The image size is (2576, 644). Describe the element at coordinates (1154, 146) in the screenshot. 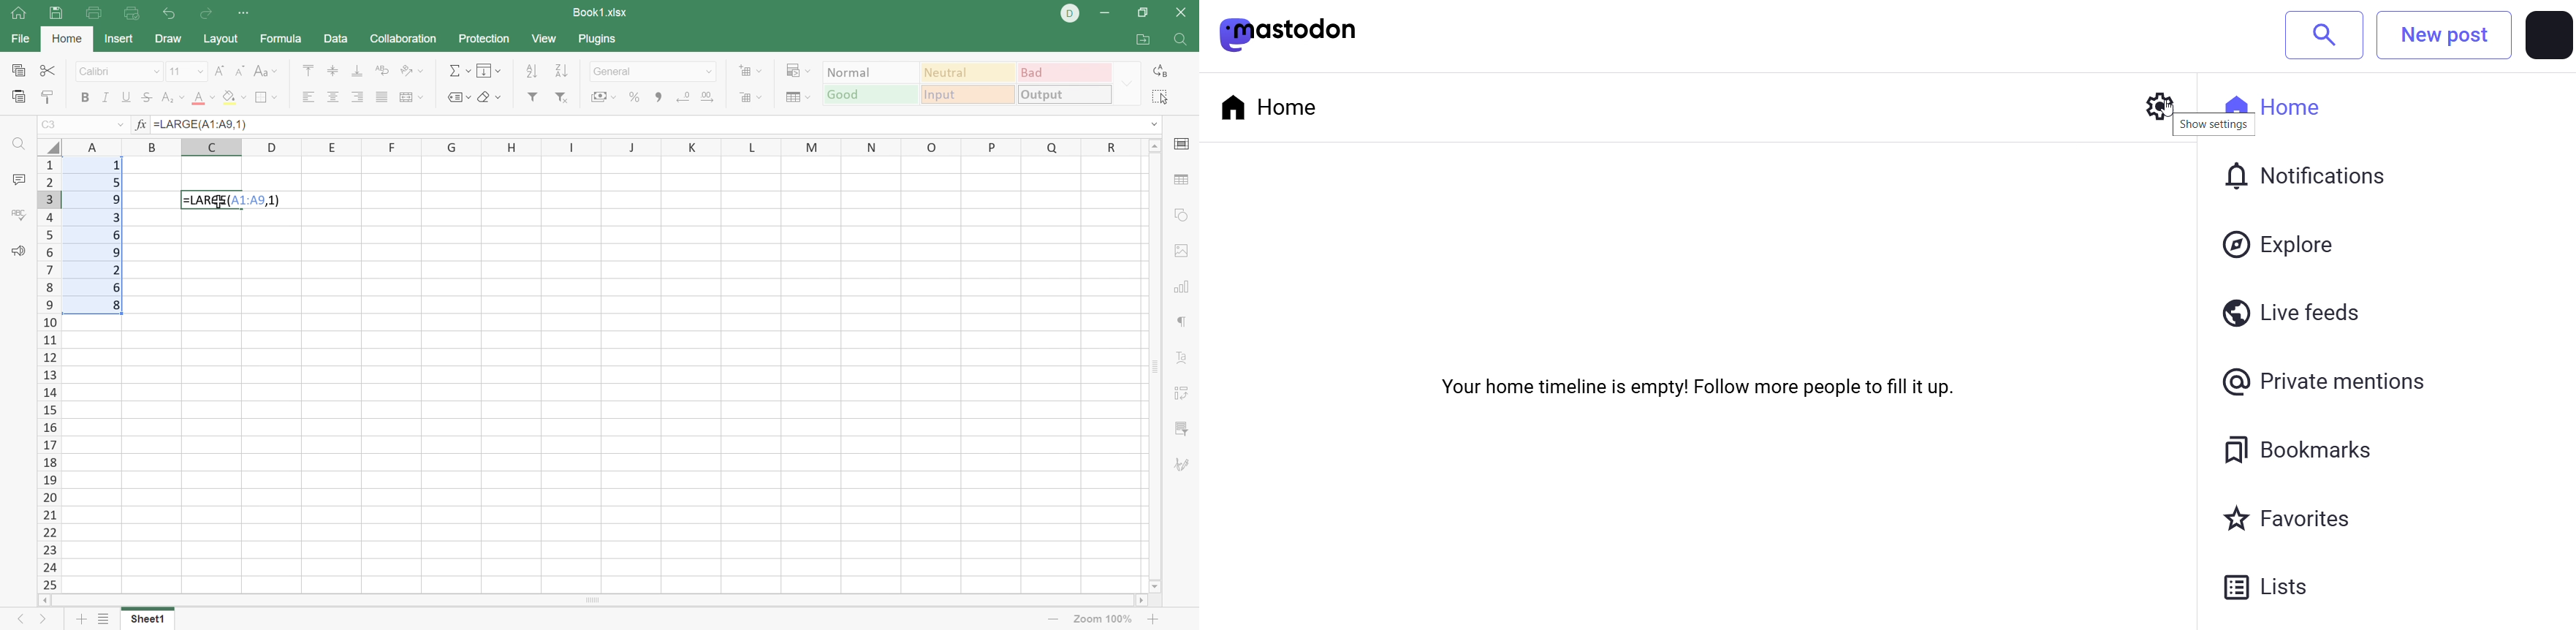

I see `Scroll Up` at that location.